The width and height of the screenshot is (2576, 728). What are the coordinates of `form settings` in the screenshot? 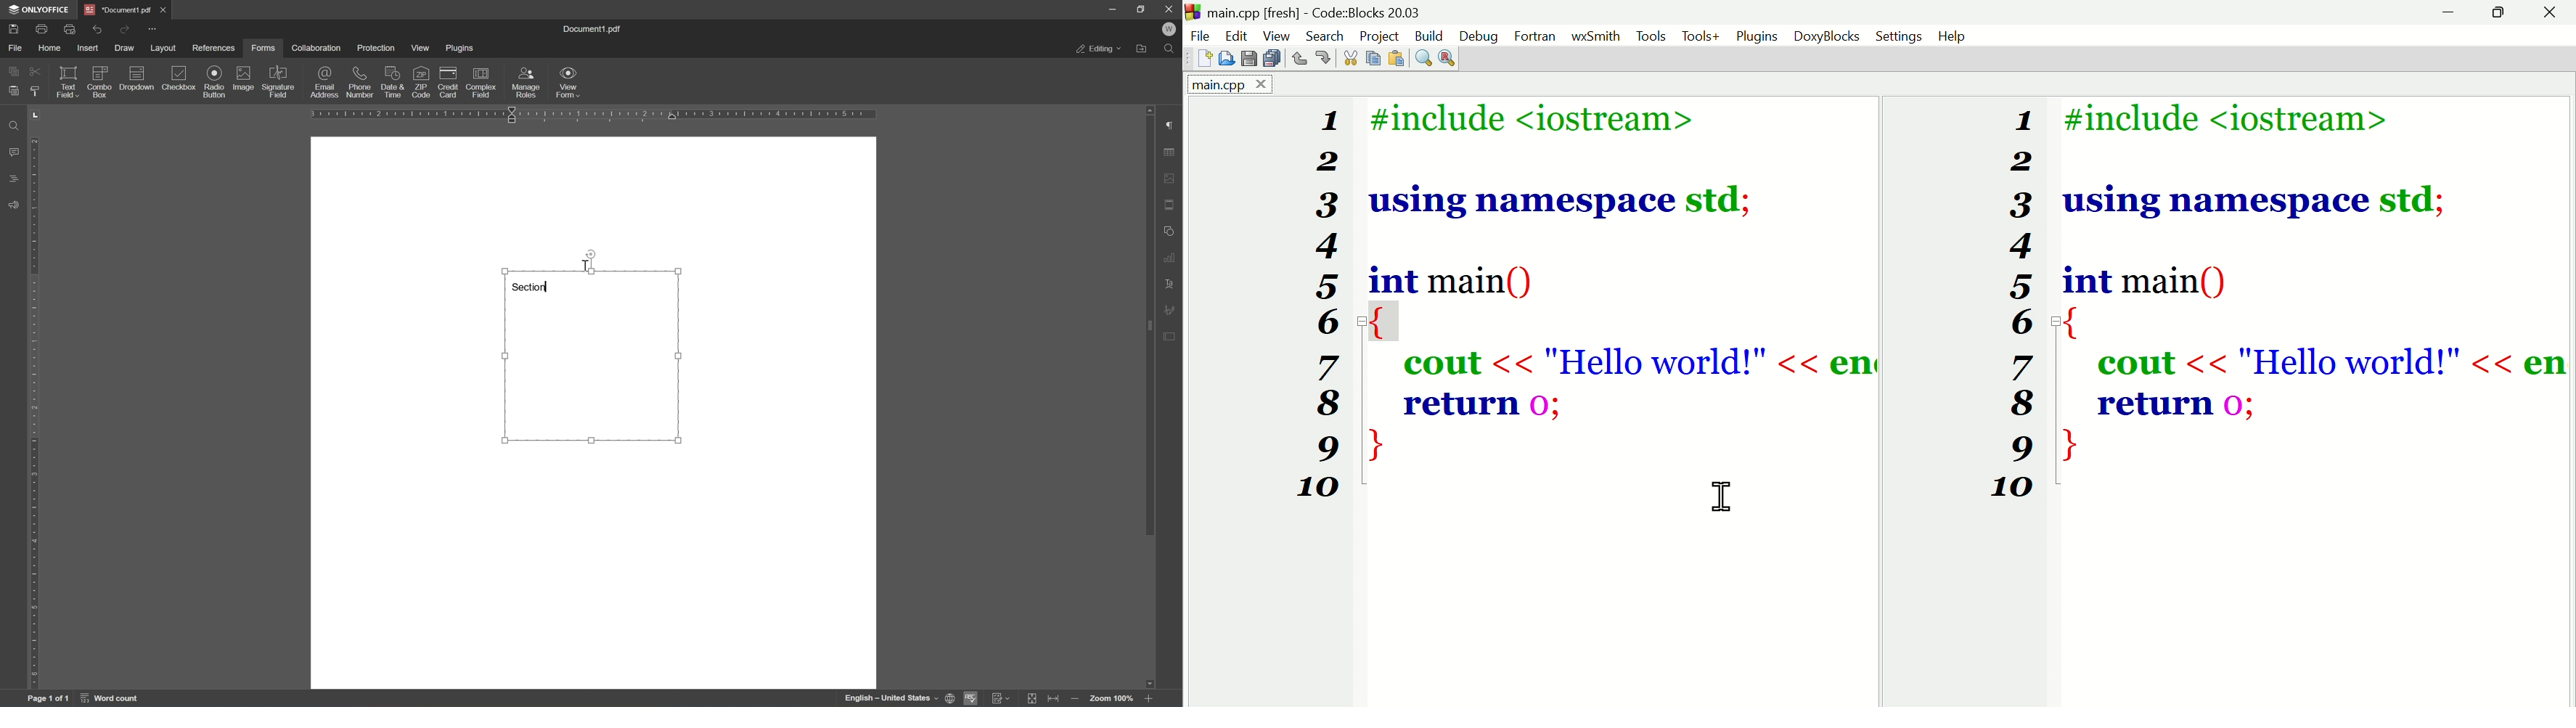 It's located at (1173, 335).